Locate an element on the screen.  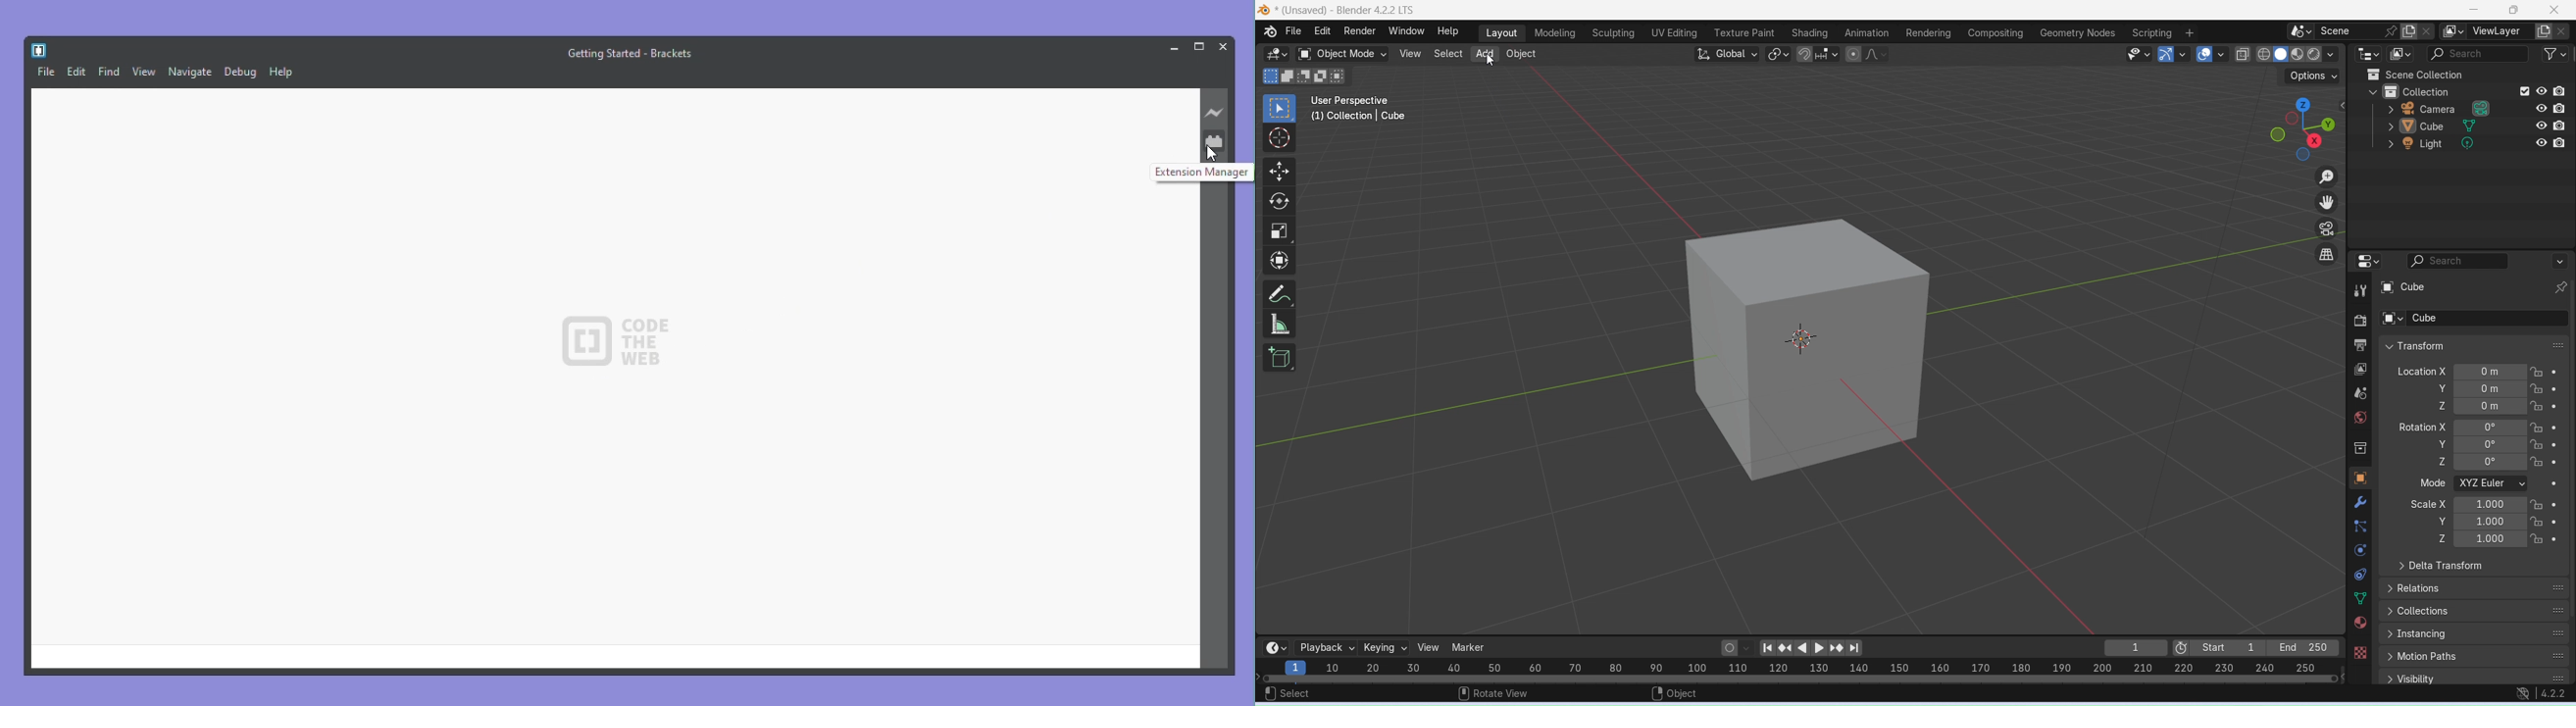
Transform is located at coordinates (1280, 260).